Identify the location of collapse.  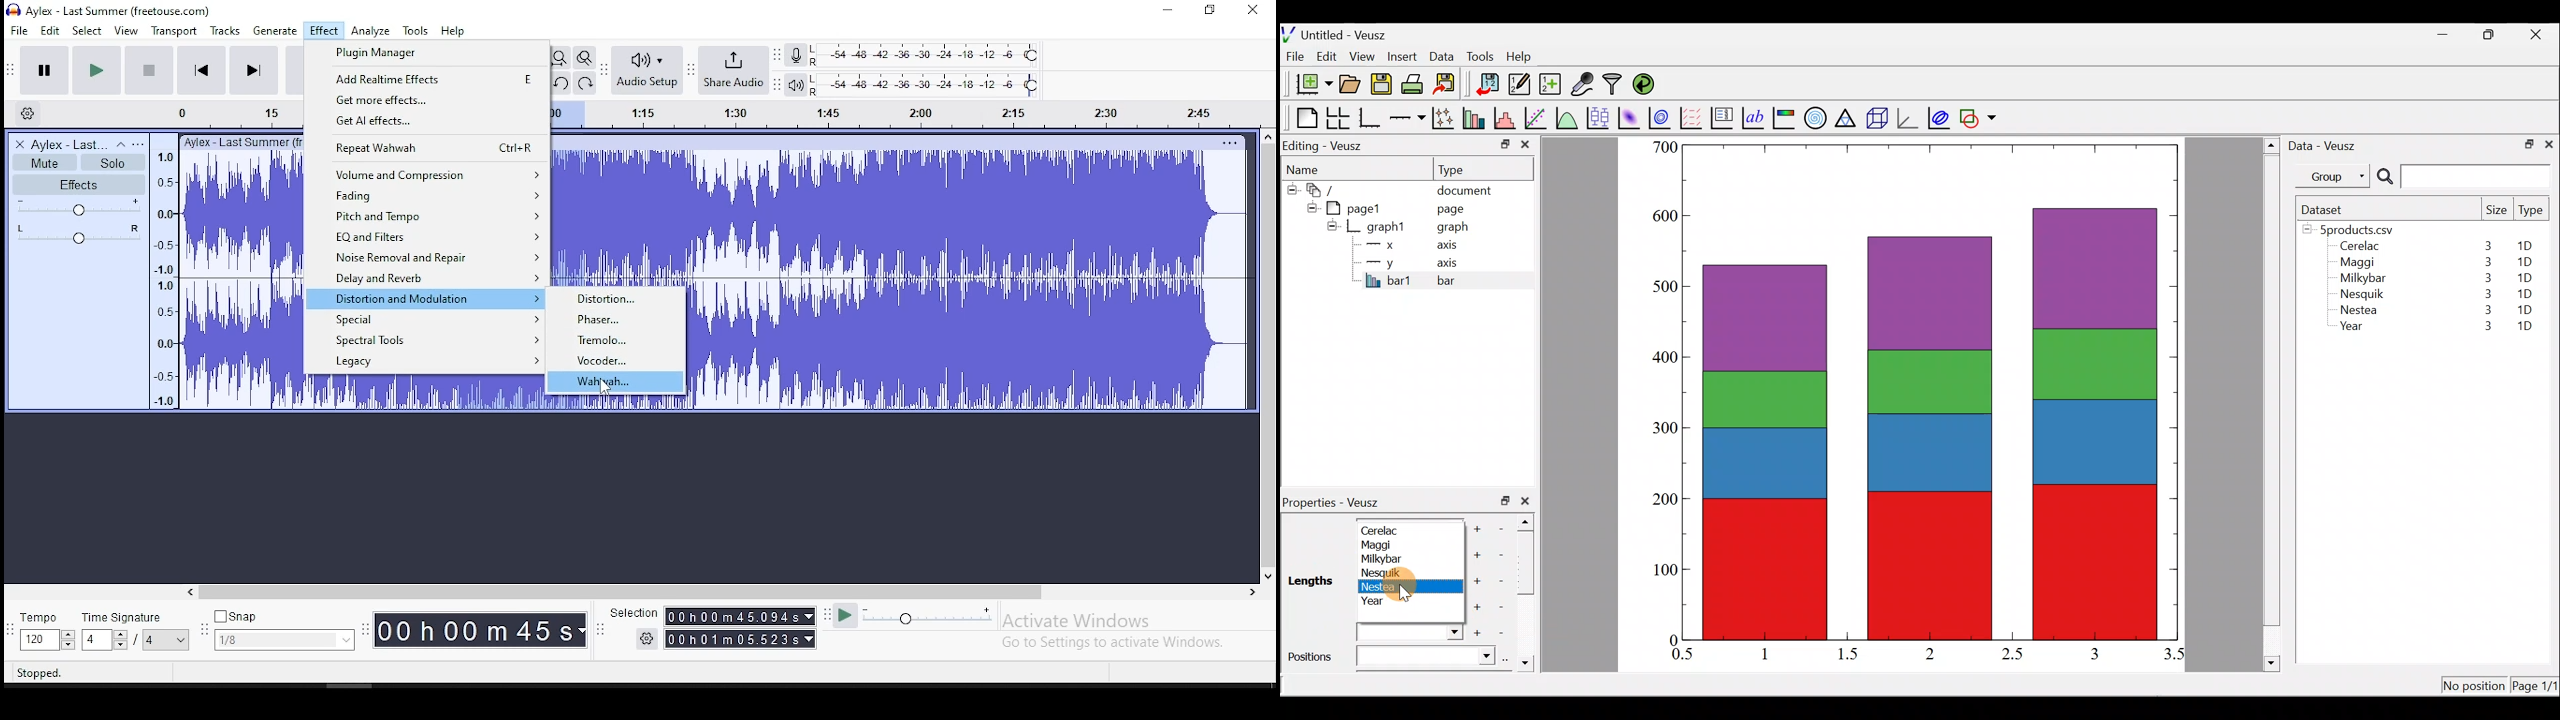
(120, 145).